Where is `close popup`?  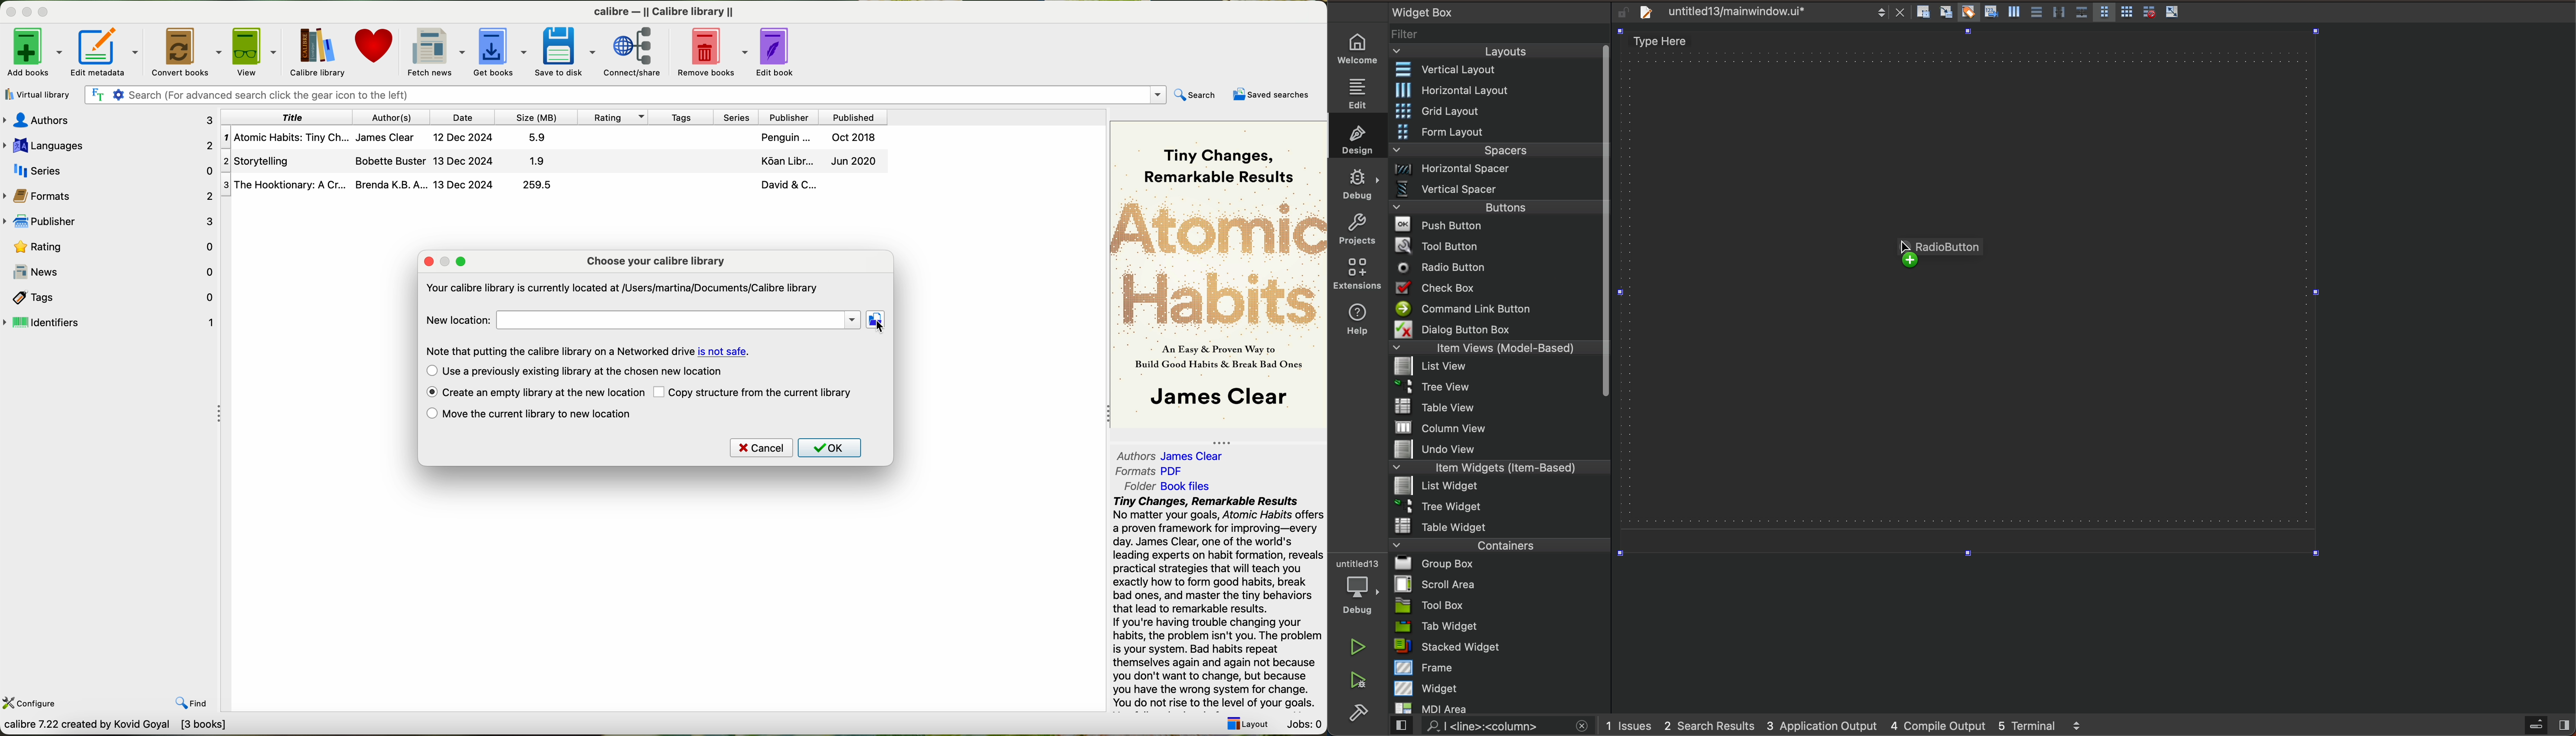
close popup is located at coordinates (430, 262).